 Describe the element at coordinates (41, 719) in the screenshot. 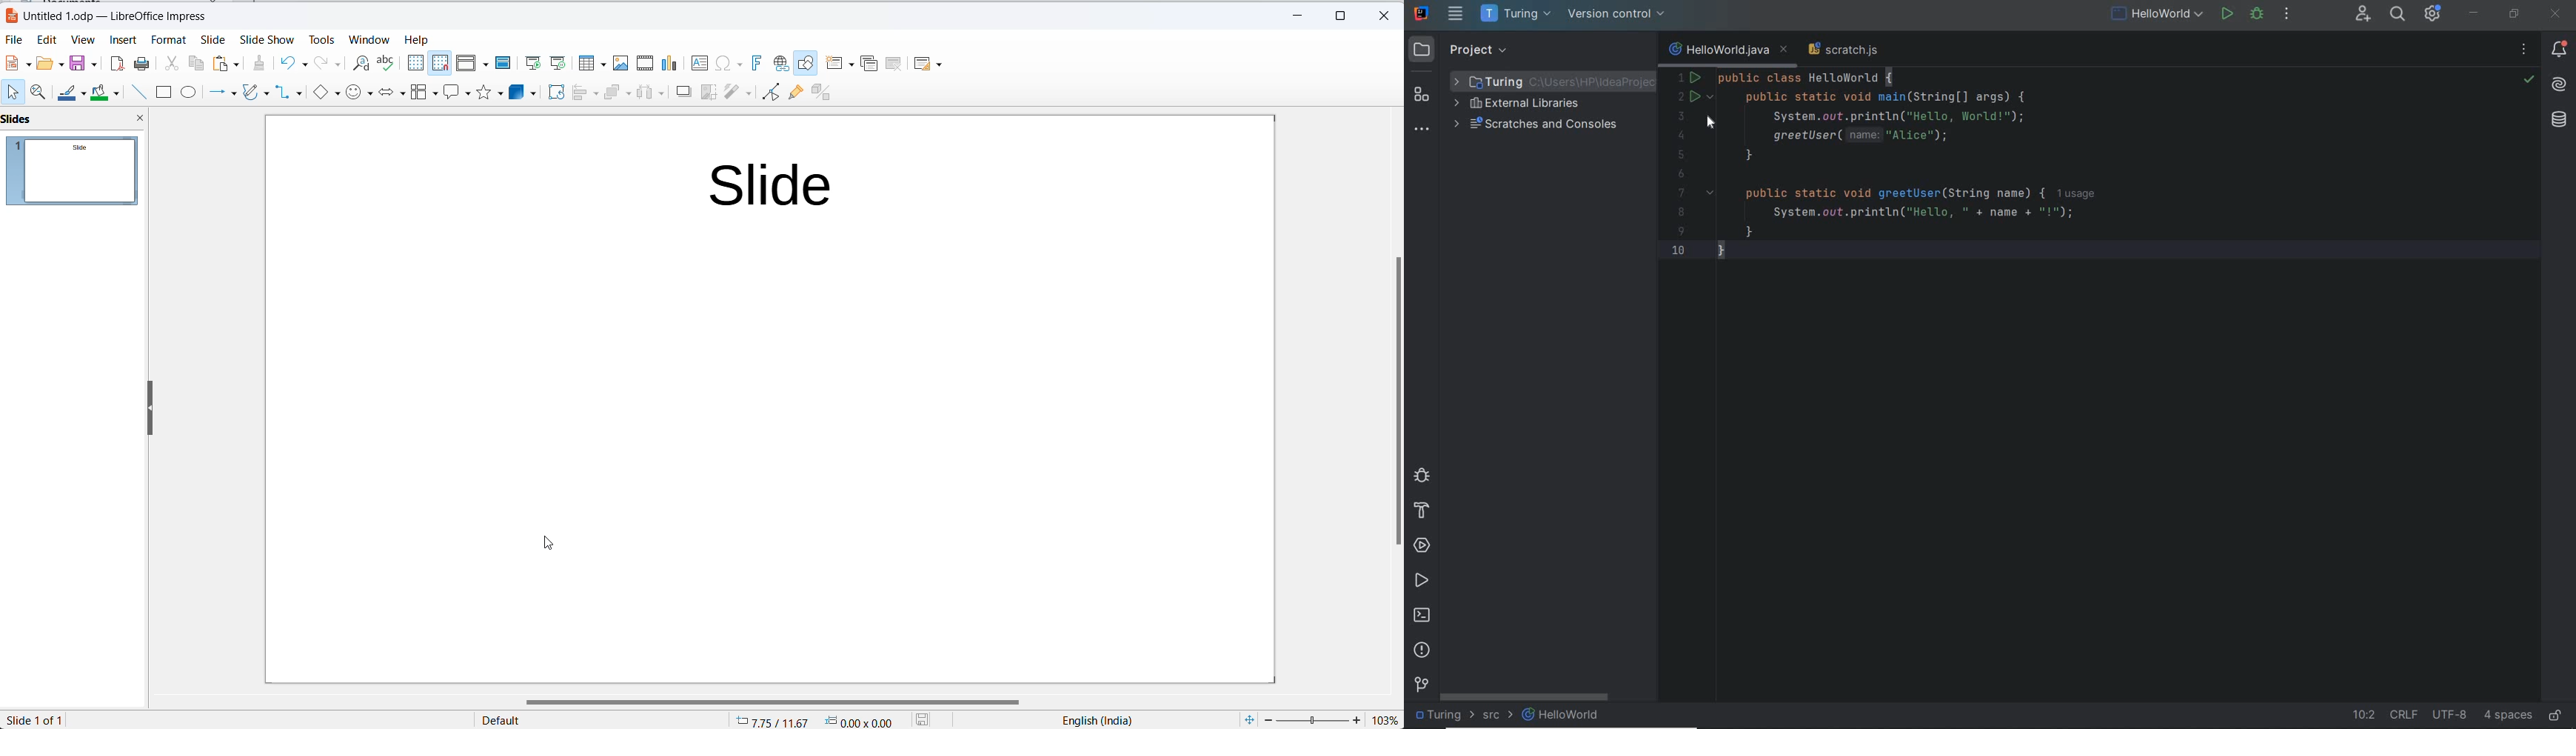

I see `slide number` at that location.